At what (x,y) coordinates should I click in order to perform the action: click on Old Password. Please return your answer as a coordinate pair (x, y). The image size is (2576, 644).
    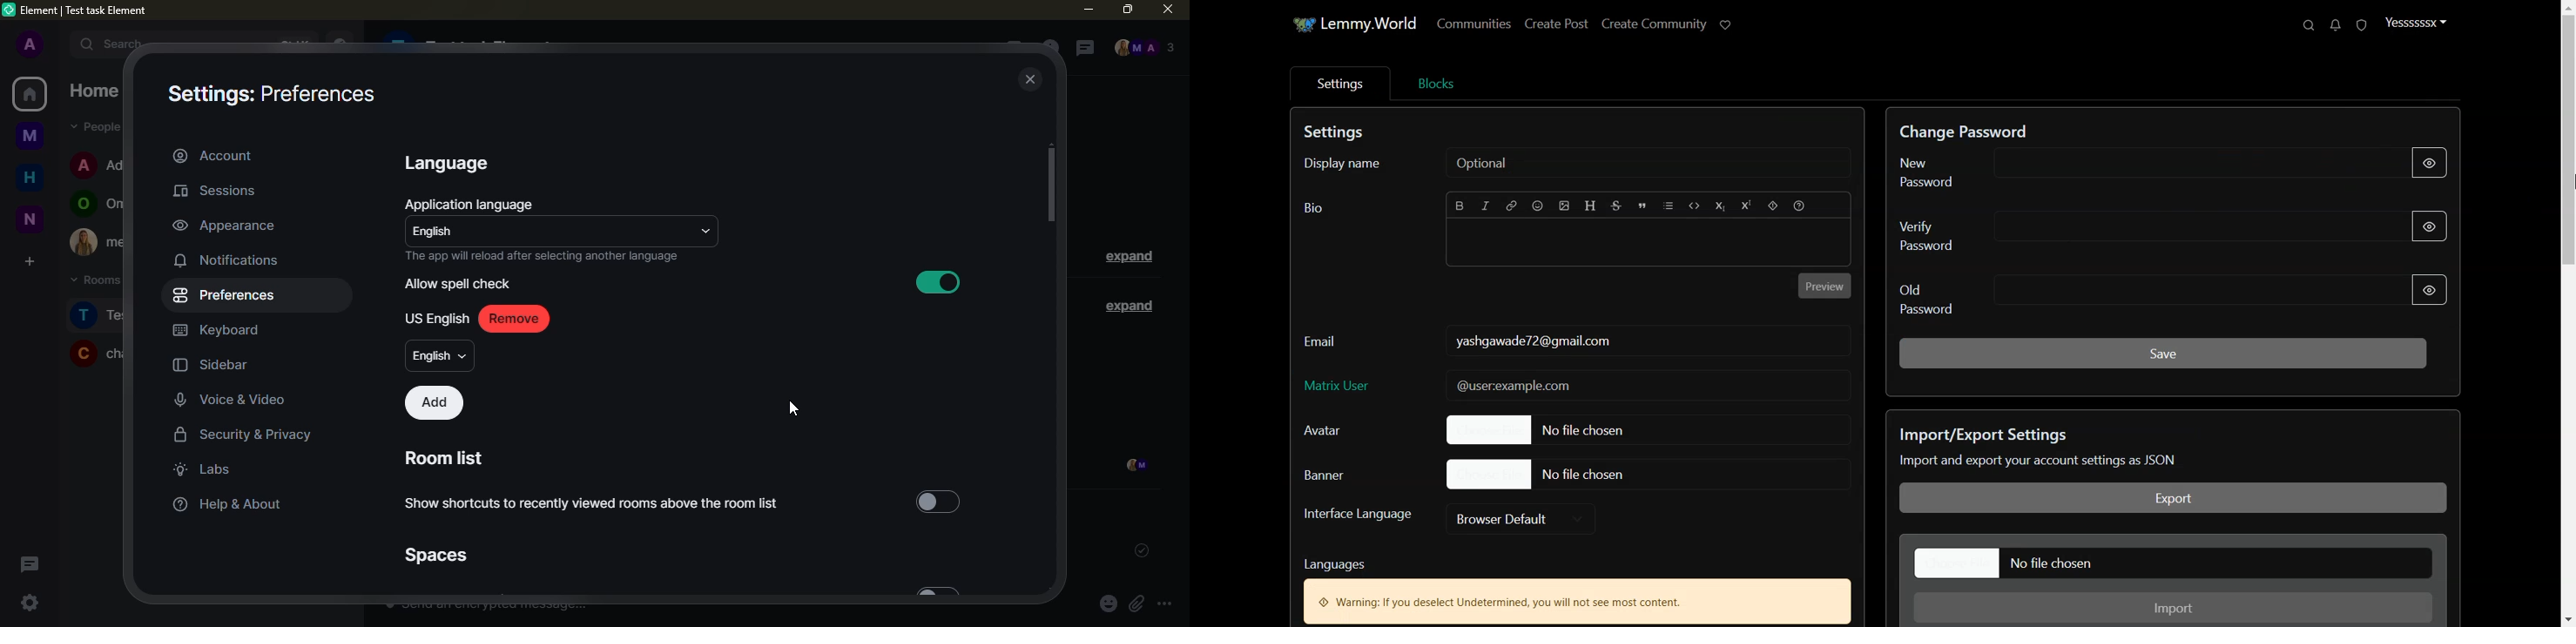
    Looking at the image, I should click on (2173, 295).